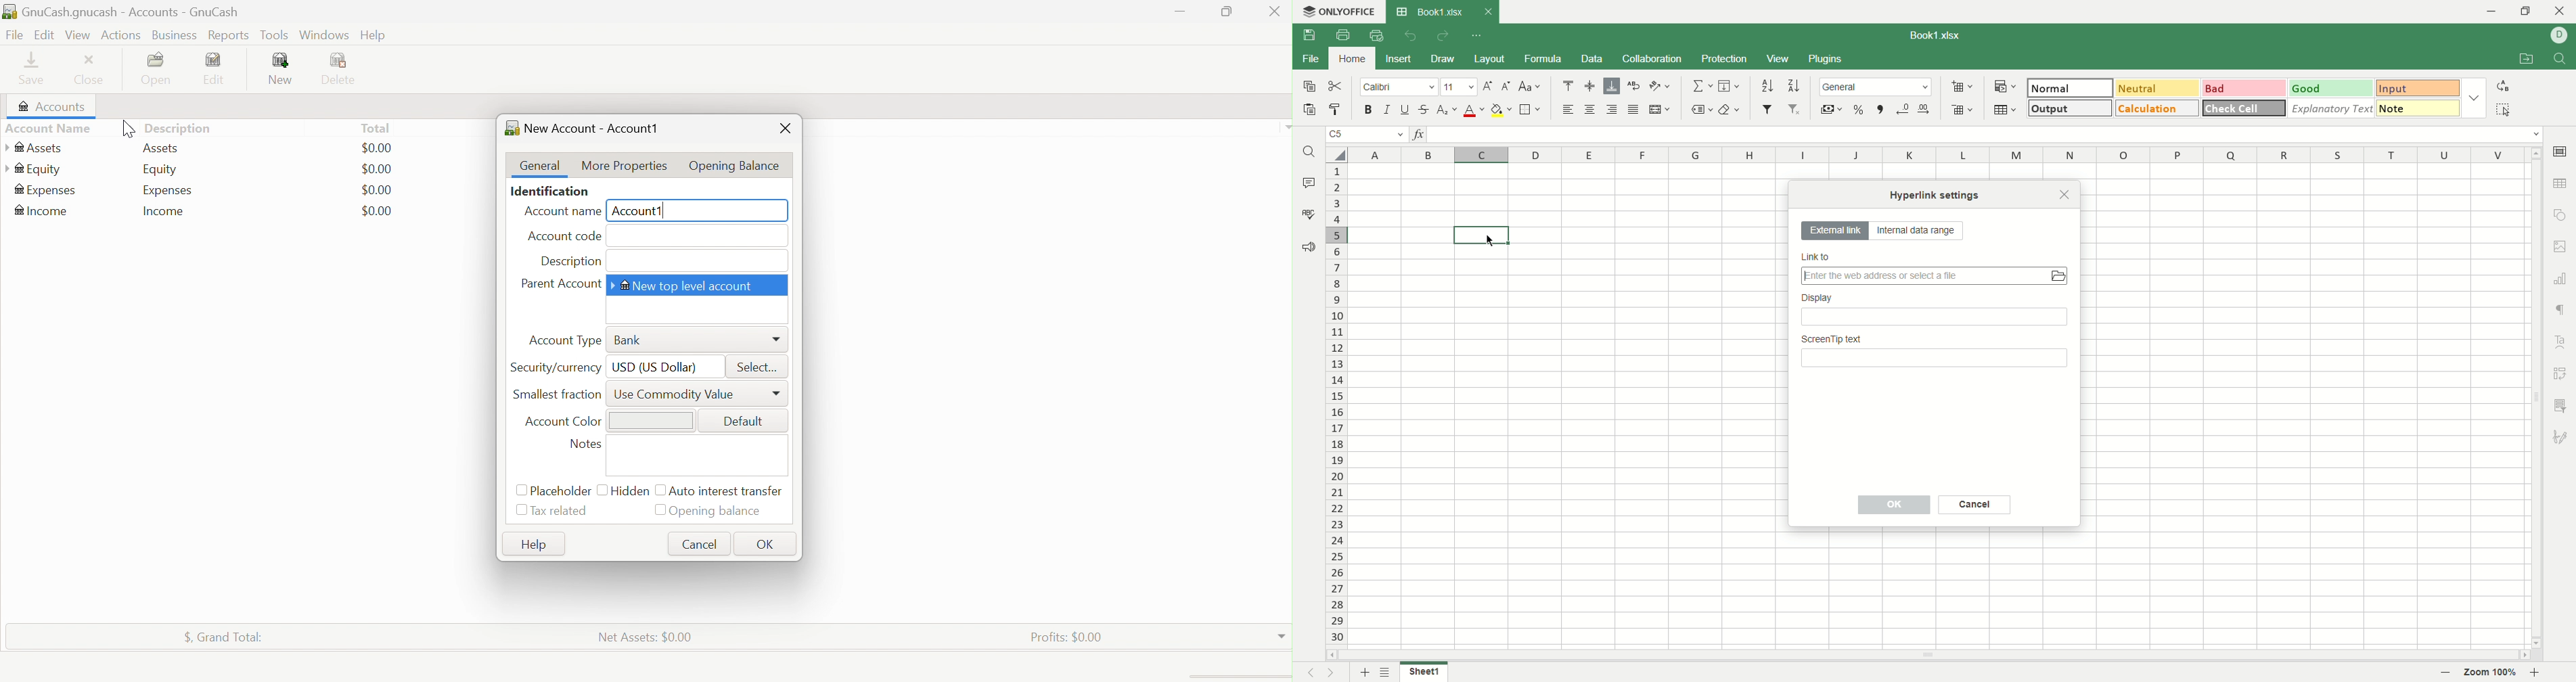 Image resolution: width=2576 pixels, height=700 pixels. What do you see at coordinates (1486, 241) in the screenshot?
I see `Cursor` at bounding box center [1486, 241].